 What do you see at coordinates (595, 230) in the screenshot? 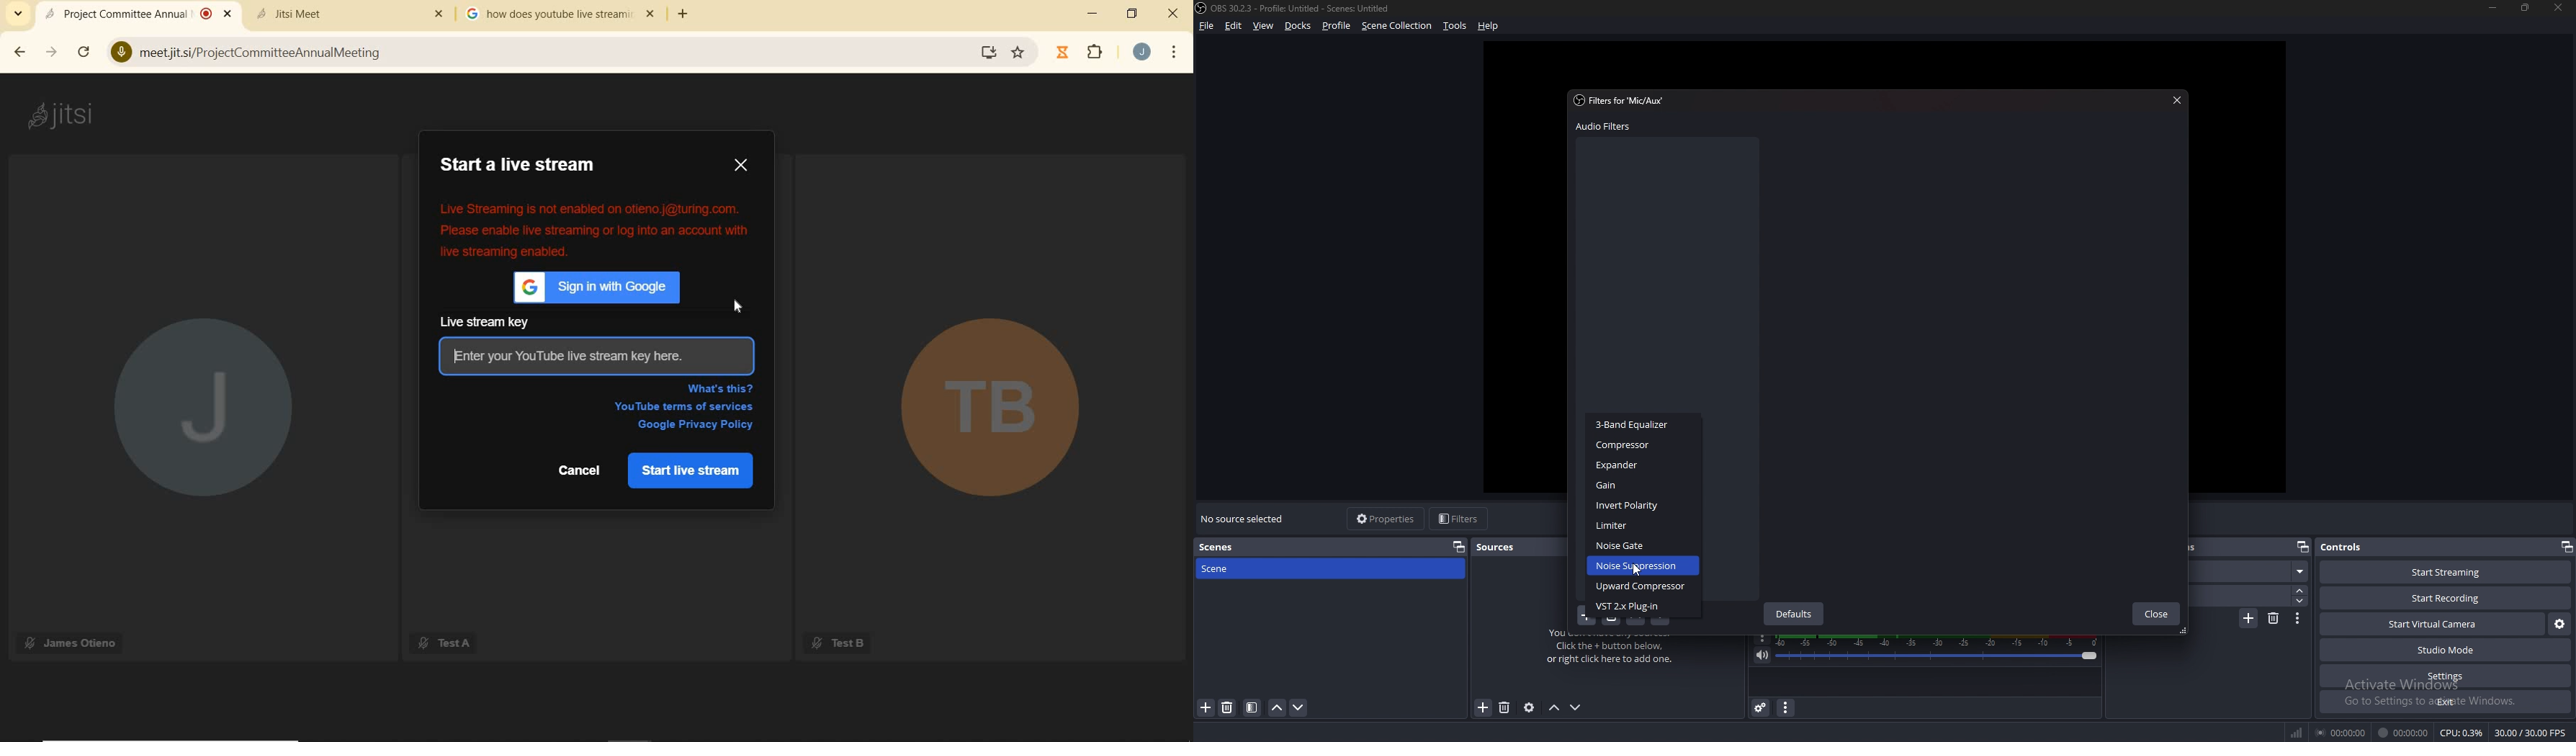
I see `error message` at bounding box center [595, 230].